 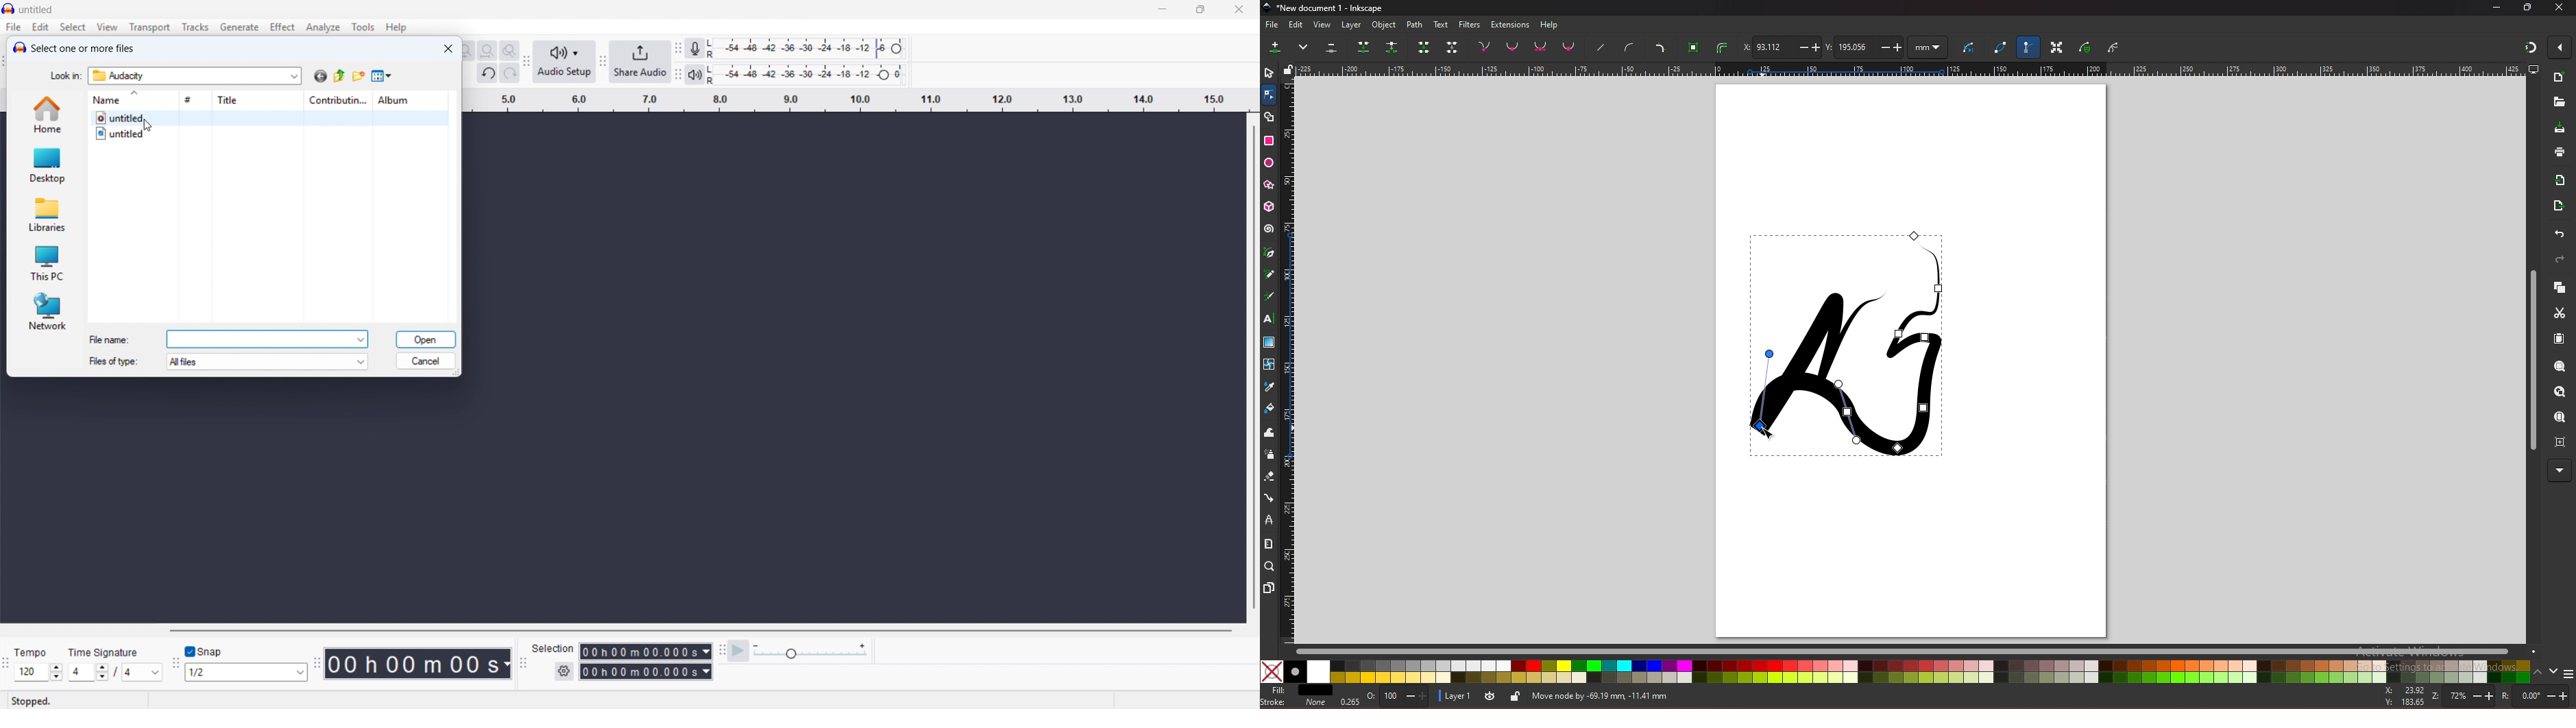 What do you see at coordinates (320, 75) in the screenshot?
I see `Go back` at bounding box center [320, 75].